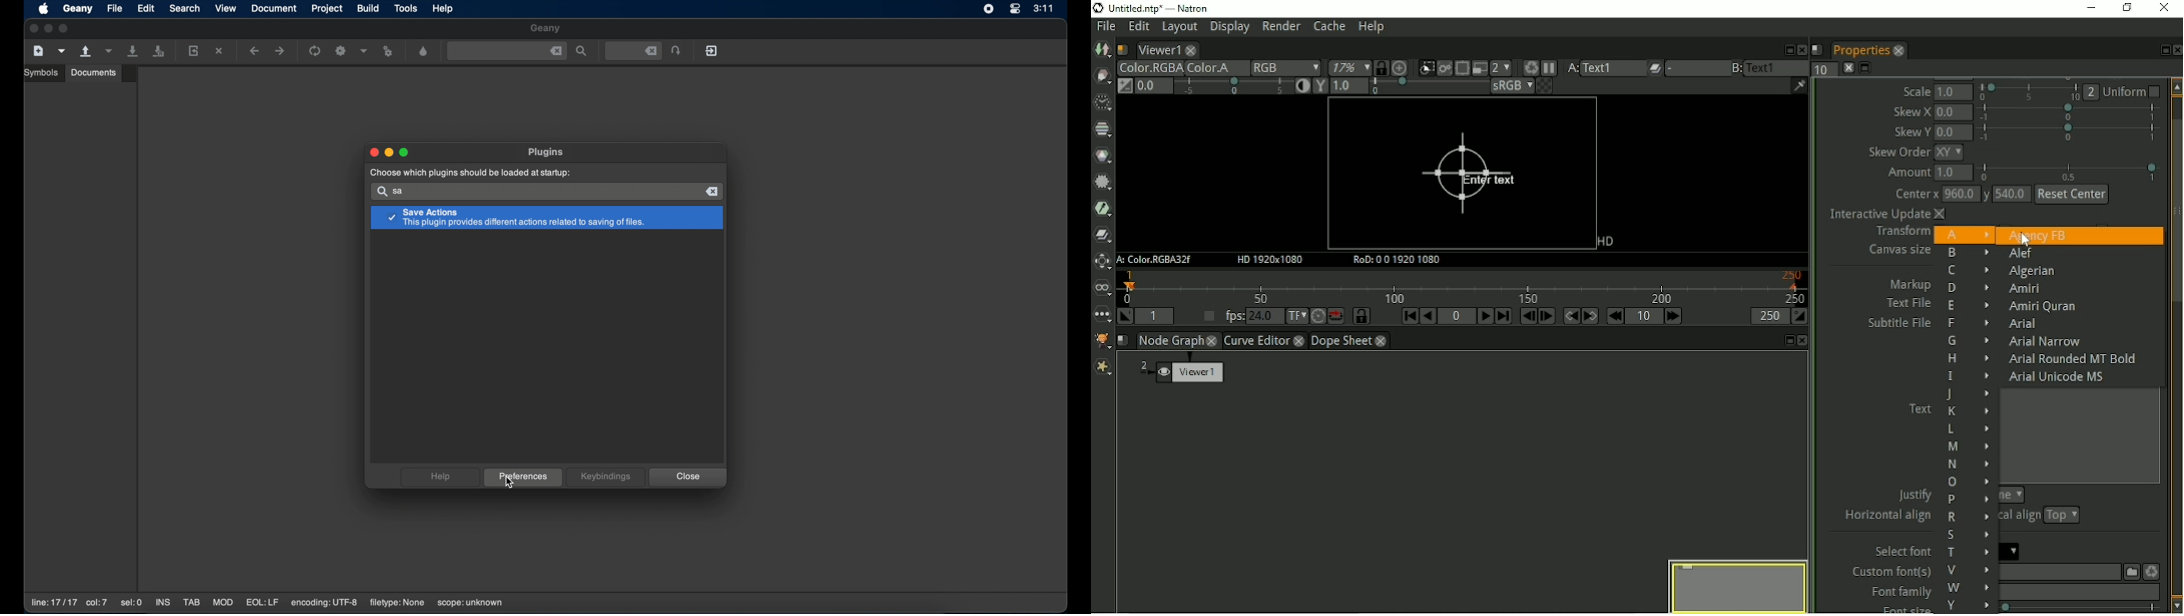 This screenshot has height=616, width=2184. What do you see at coordinates (547, 152) in the screenshot?
I see `plugins` at bounding box center [547, 152].